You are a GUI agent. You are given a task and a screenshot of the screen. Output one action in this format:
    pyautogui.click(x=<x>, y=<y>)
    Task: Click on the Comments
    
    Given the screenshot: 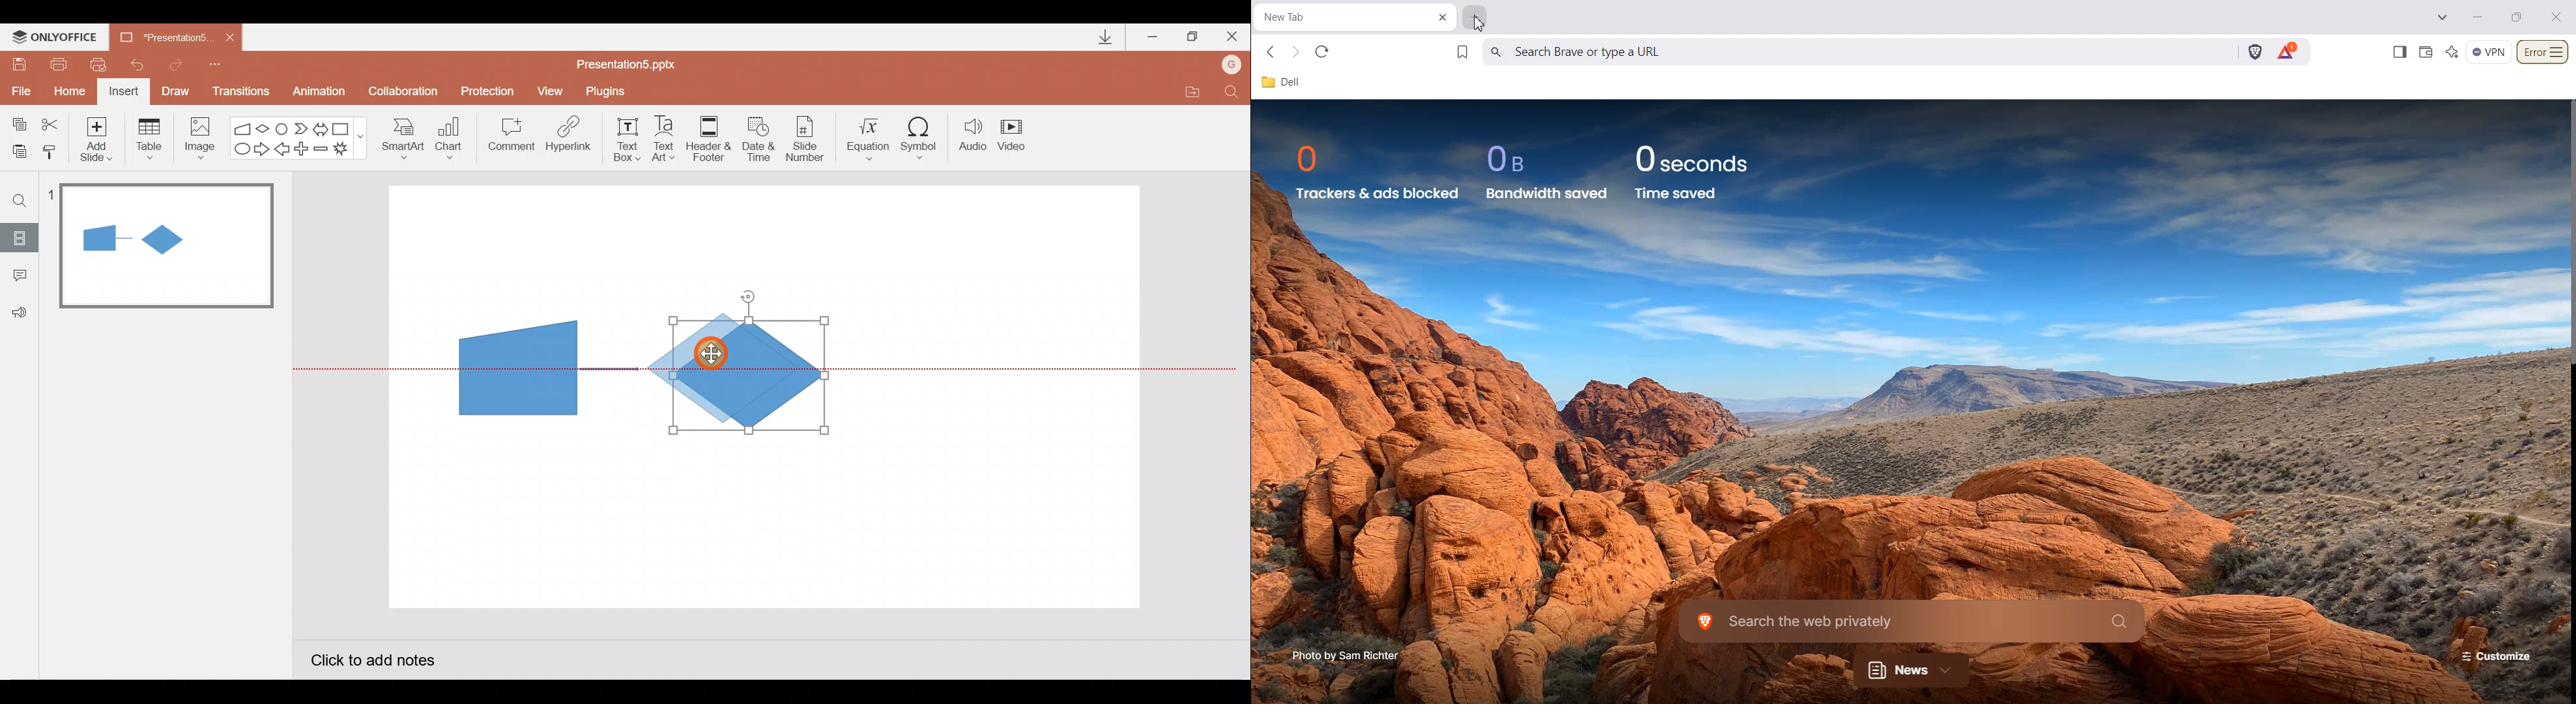 What is the action you would take?
    pyautogui.click(x=16, y=276)
    